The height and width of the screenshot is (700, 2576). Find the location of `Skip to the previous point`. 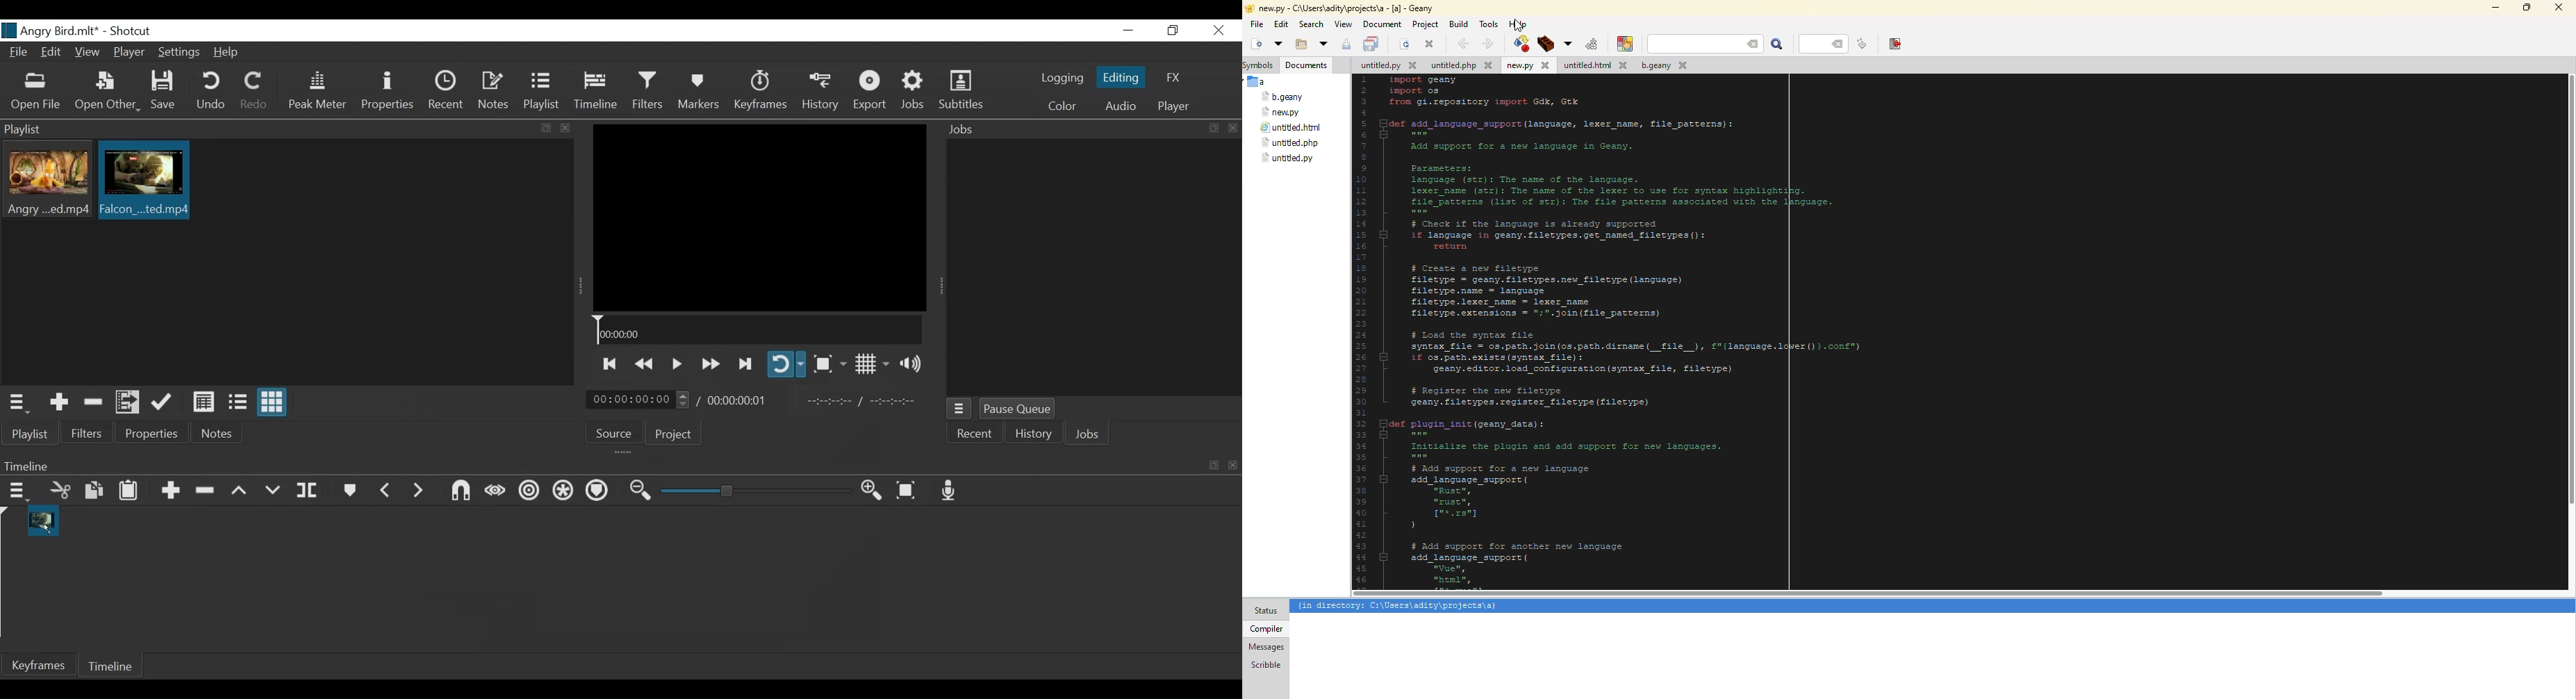

Skip to the previous point is located at coordinates (611, 364).